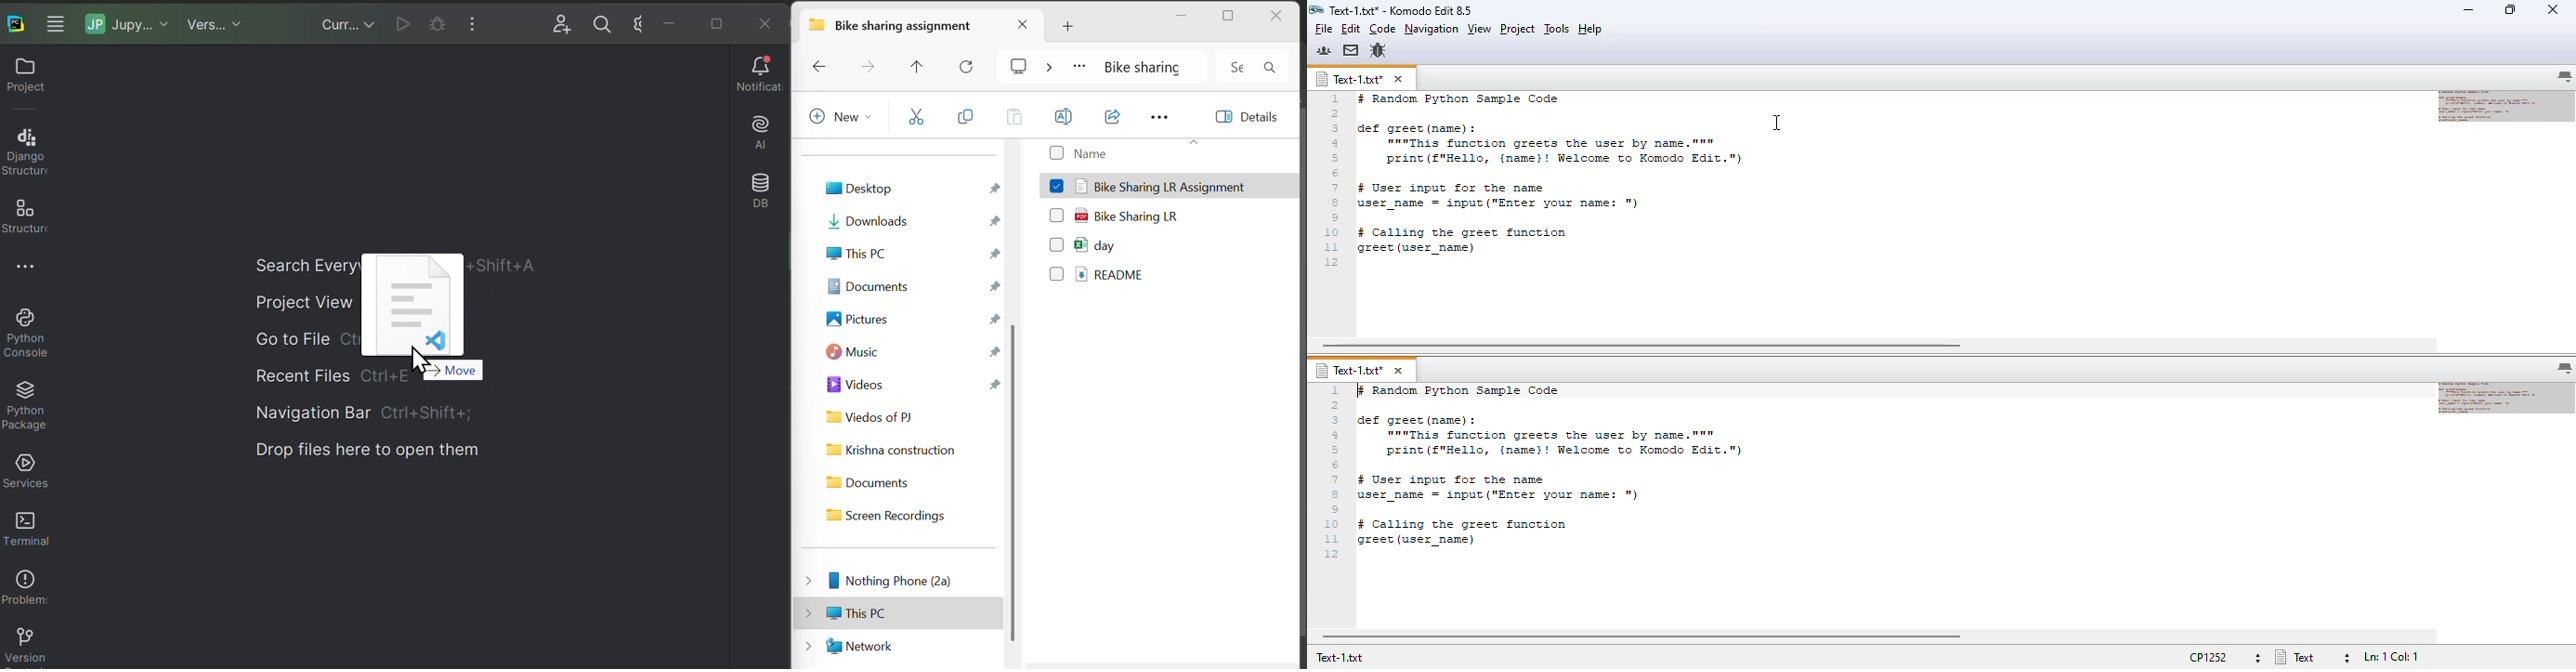  What do you see at coordinates (29, 219) in the screenshot?
I see `Structure` at bounding box center [29, 219].